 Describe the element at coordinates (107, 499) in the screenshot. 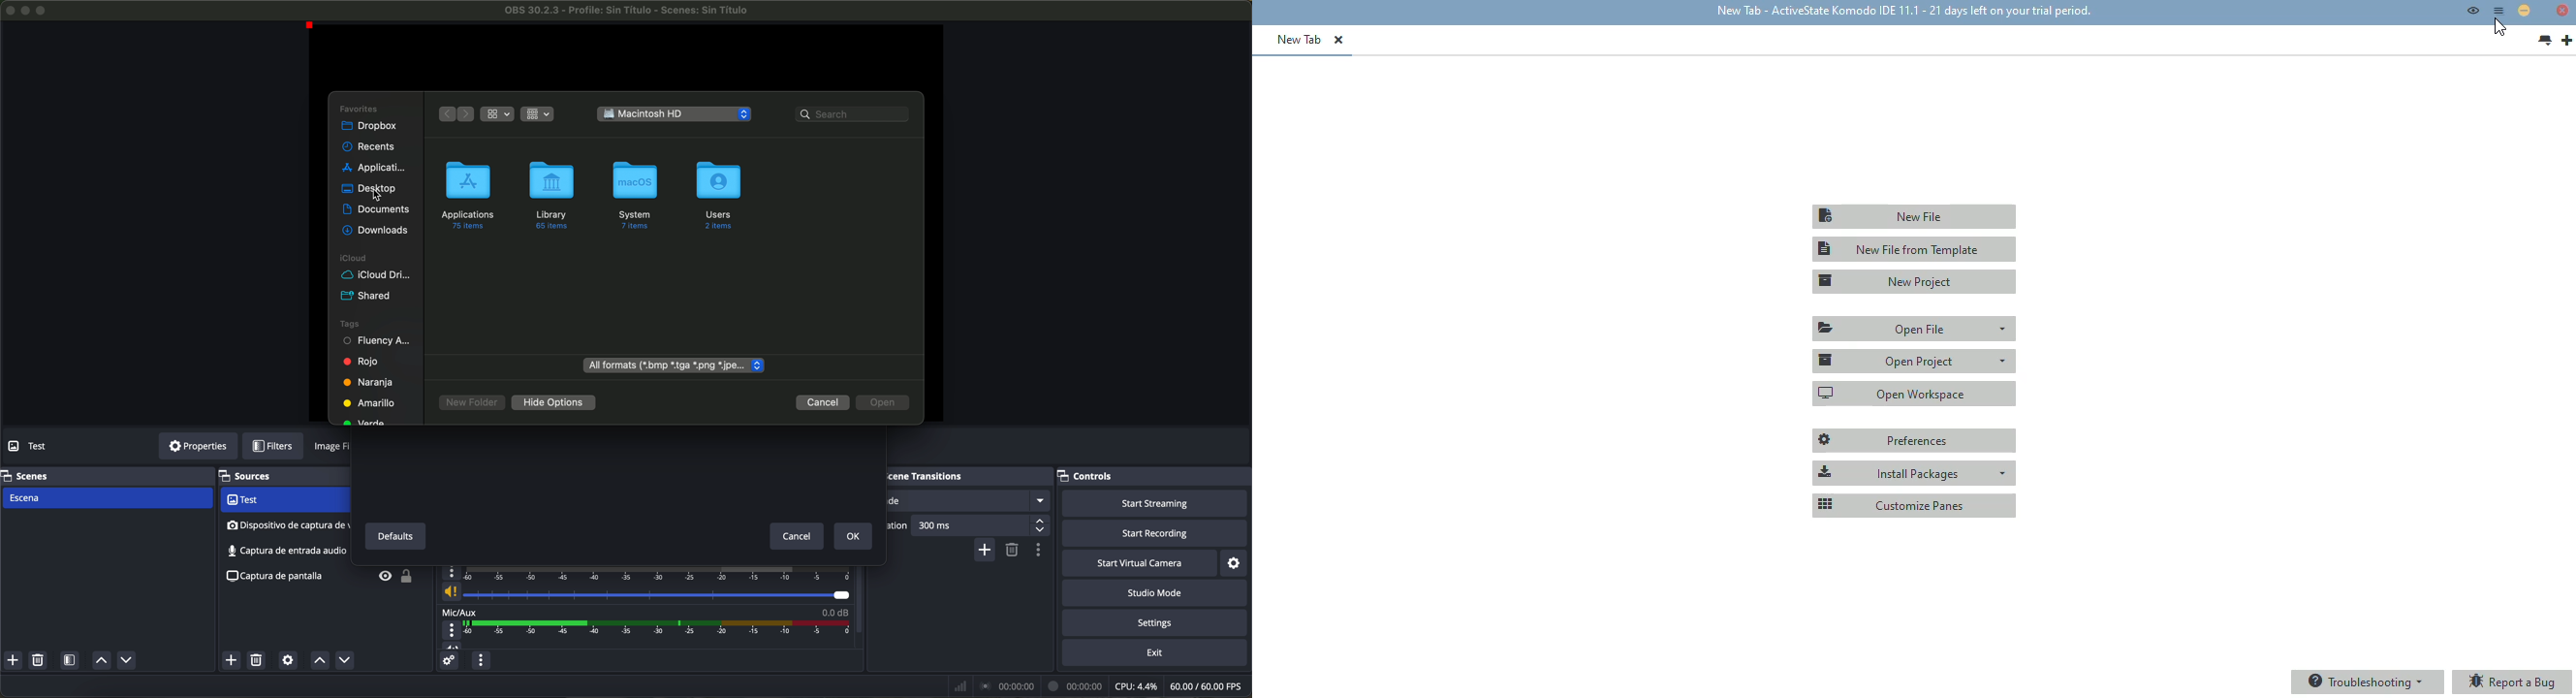

I see `scene` at that location.